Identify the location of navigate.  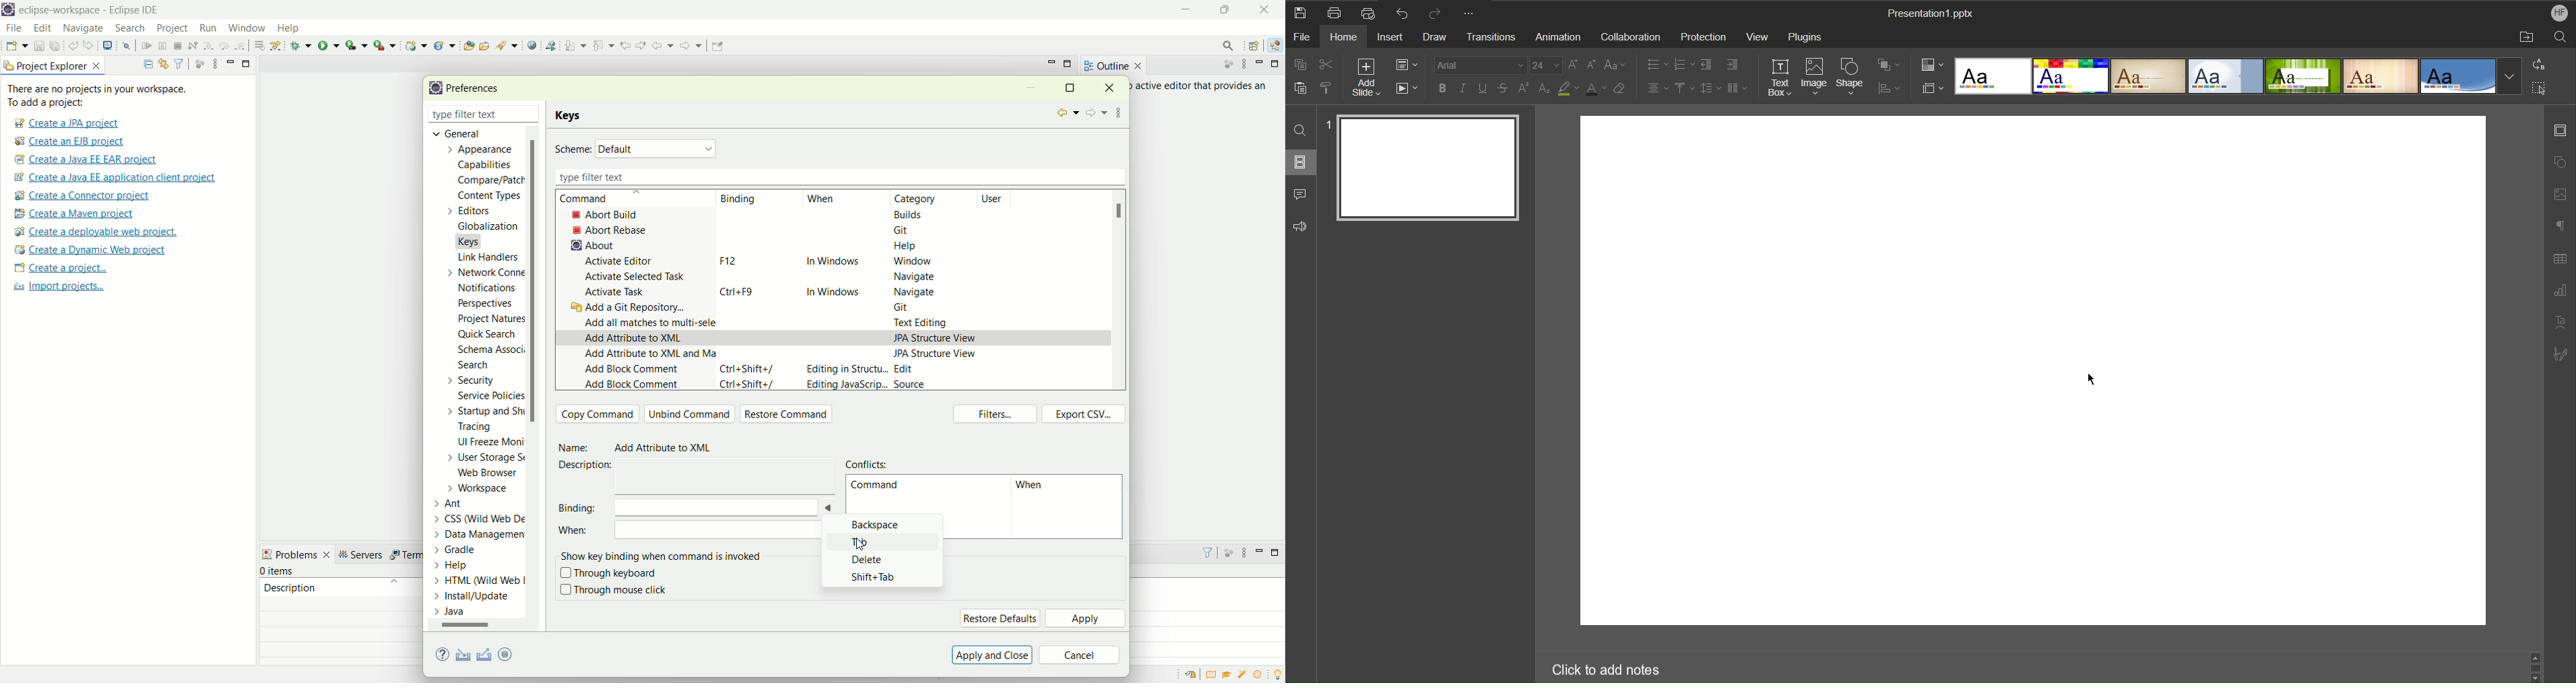
(84, 29).